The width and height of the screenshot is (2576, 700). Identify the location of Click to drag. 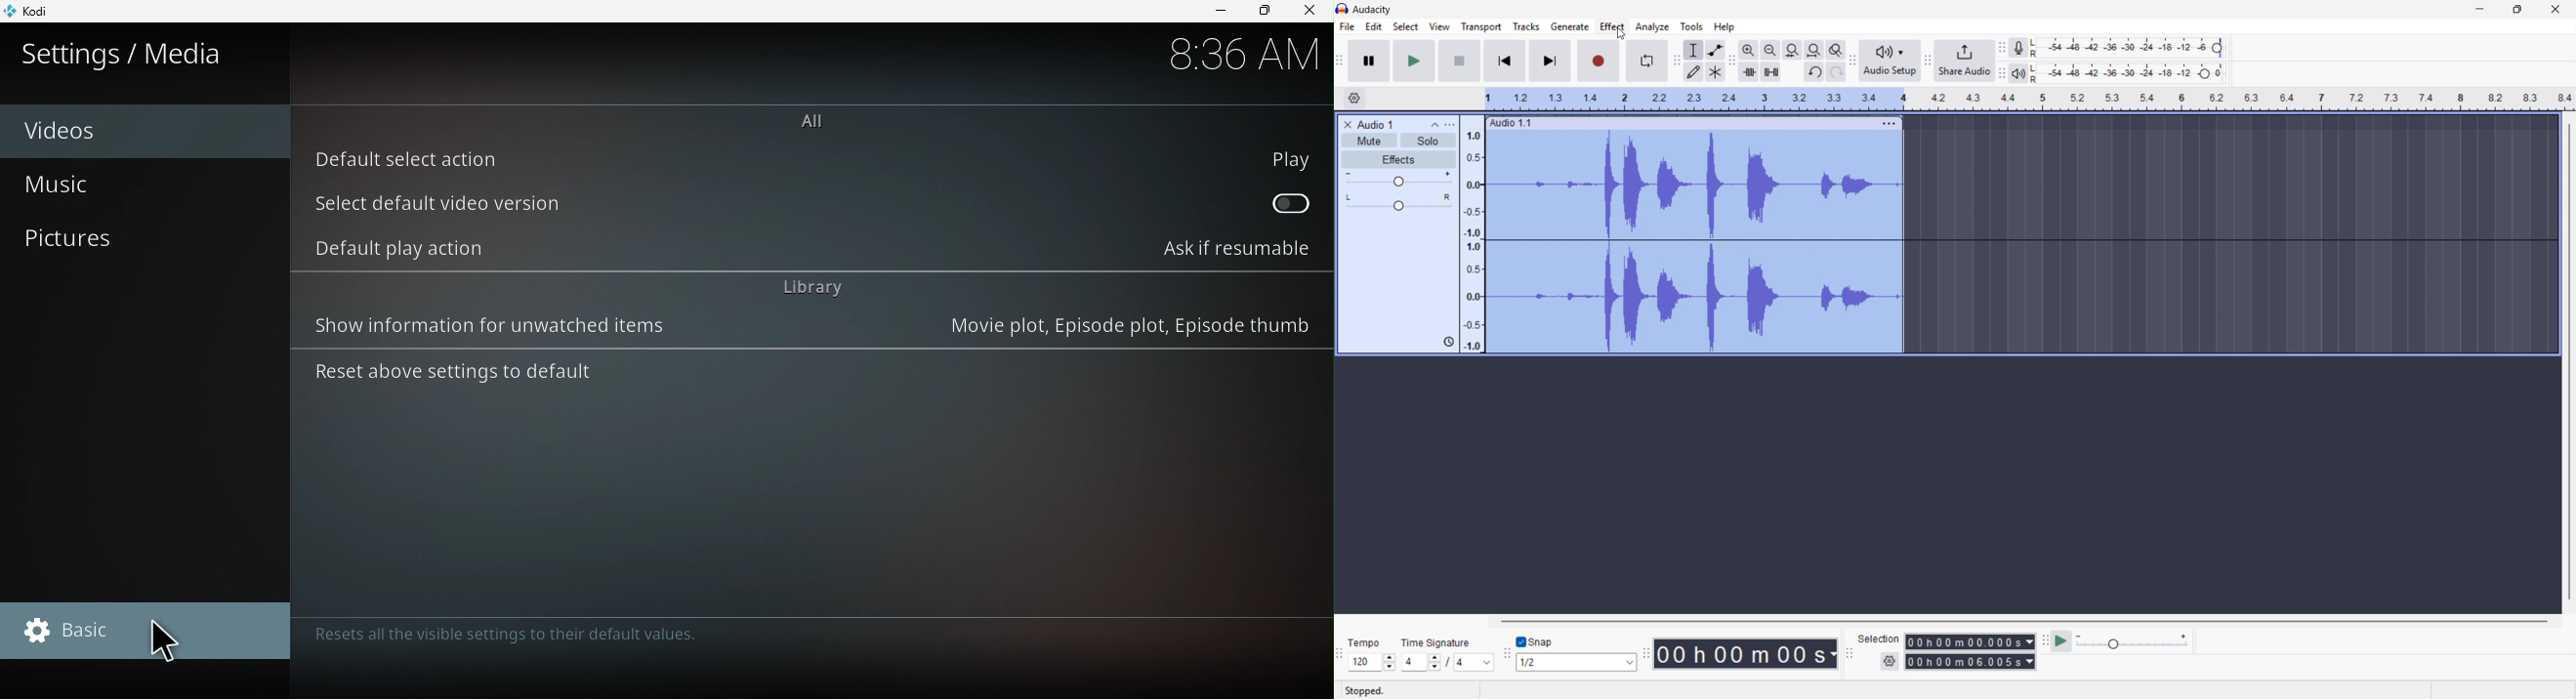
(1682, 122).